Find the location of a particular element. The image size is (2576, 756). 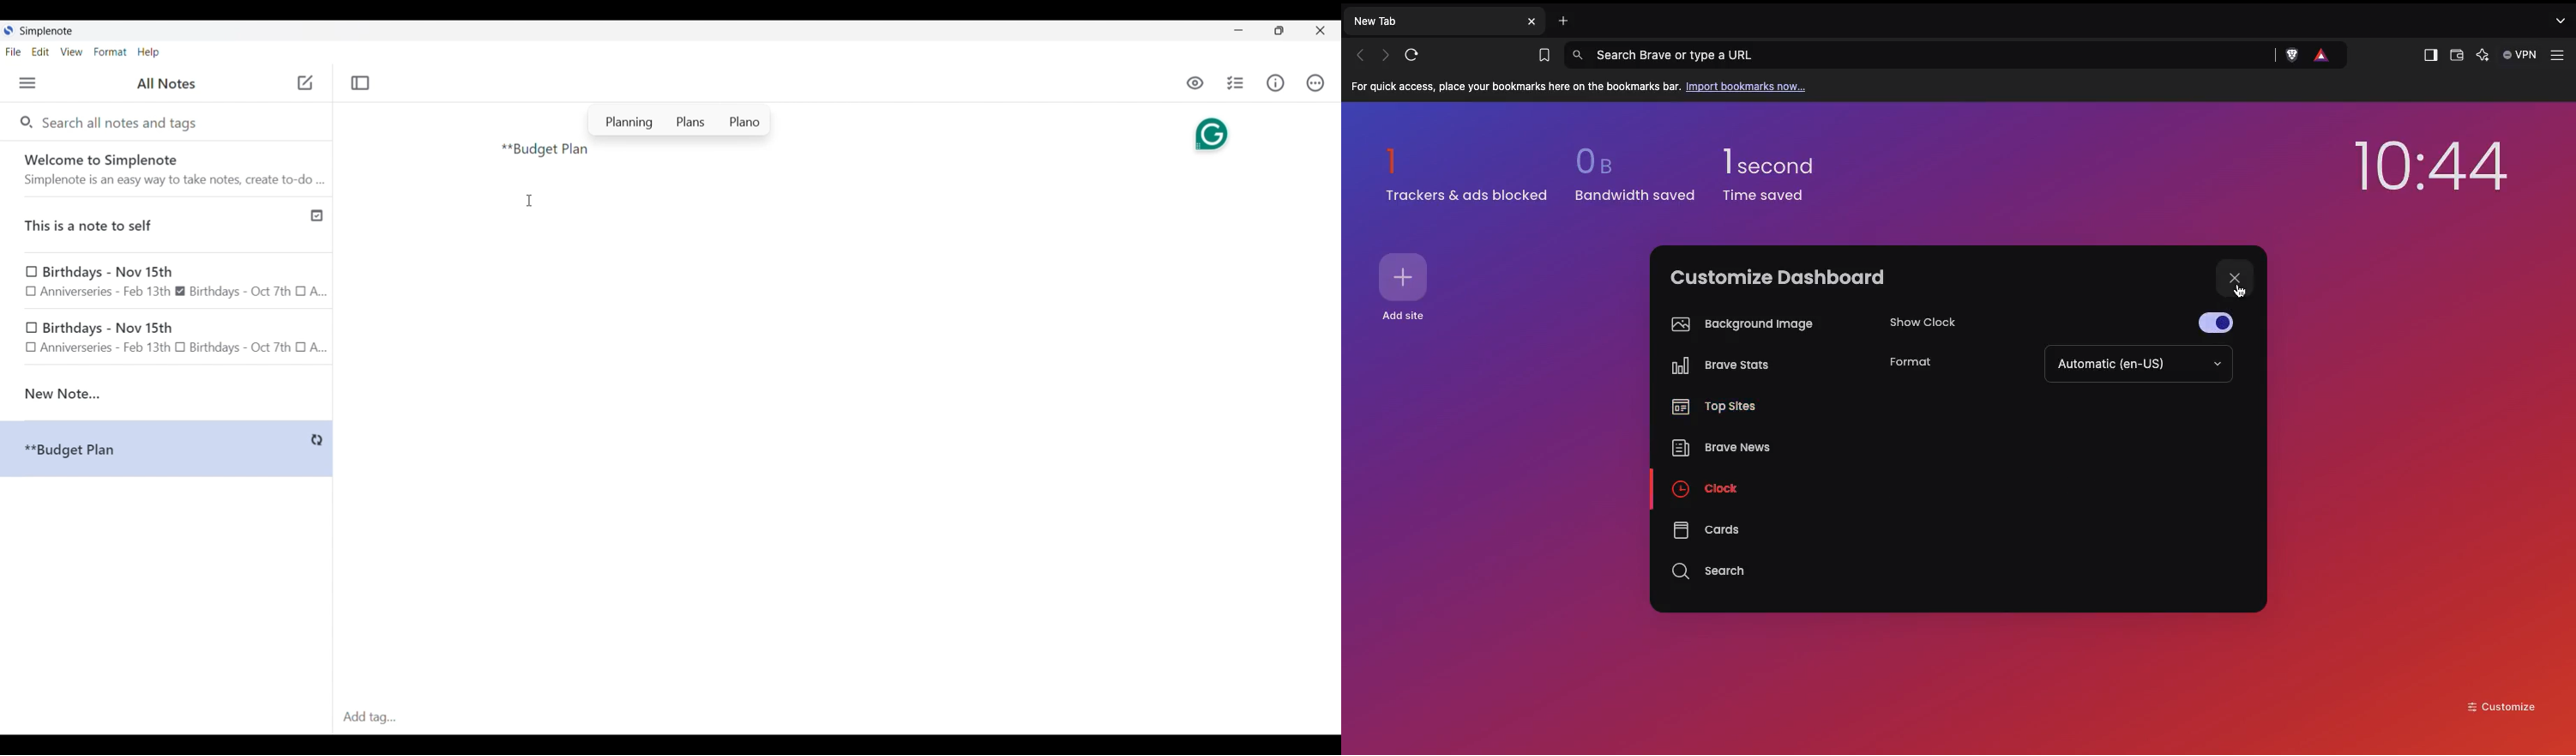

Minimize is located at coordinates (1239, 30).